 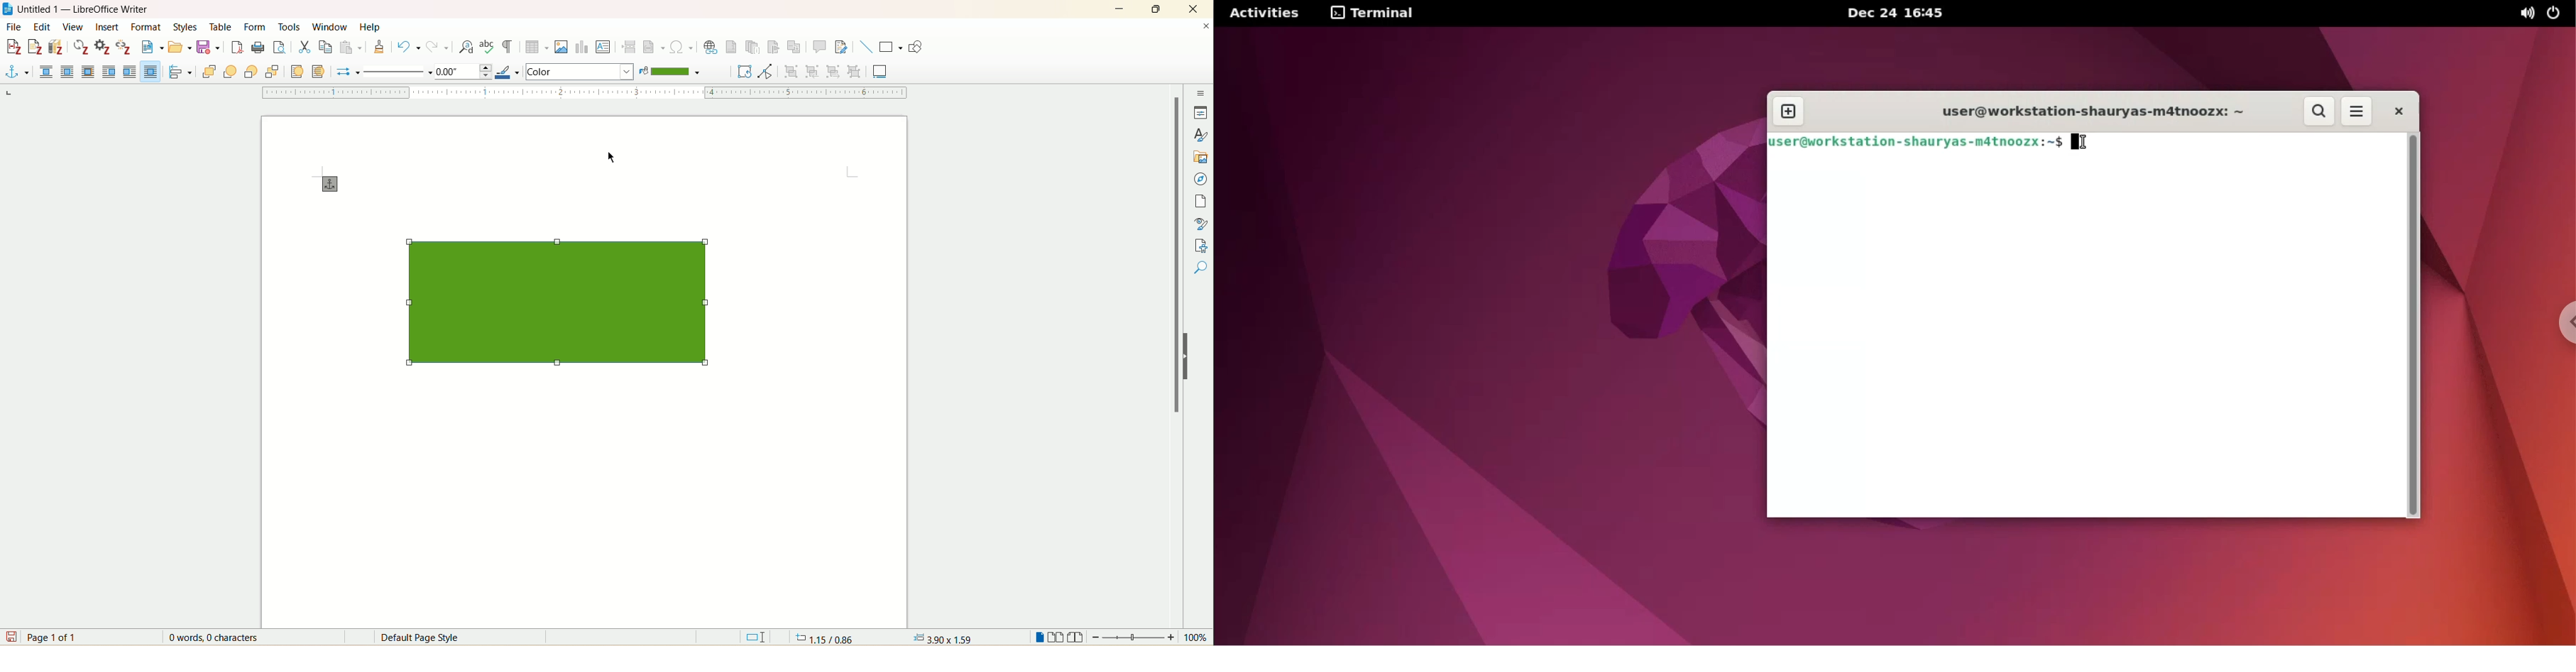 What do you see at coordinates (1057, 638) in the screenshot?
I see `multiple page view` at bounding box center [1057, 638].